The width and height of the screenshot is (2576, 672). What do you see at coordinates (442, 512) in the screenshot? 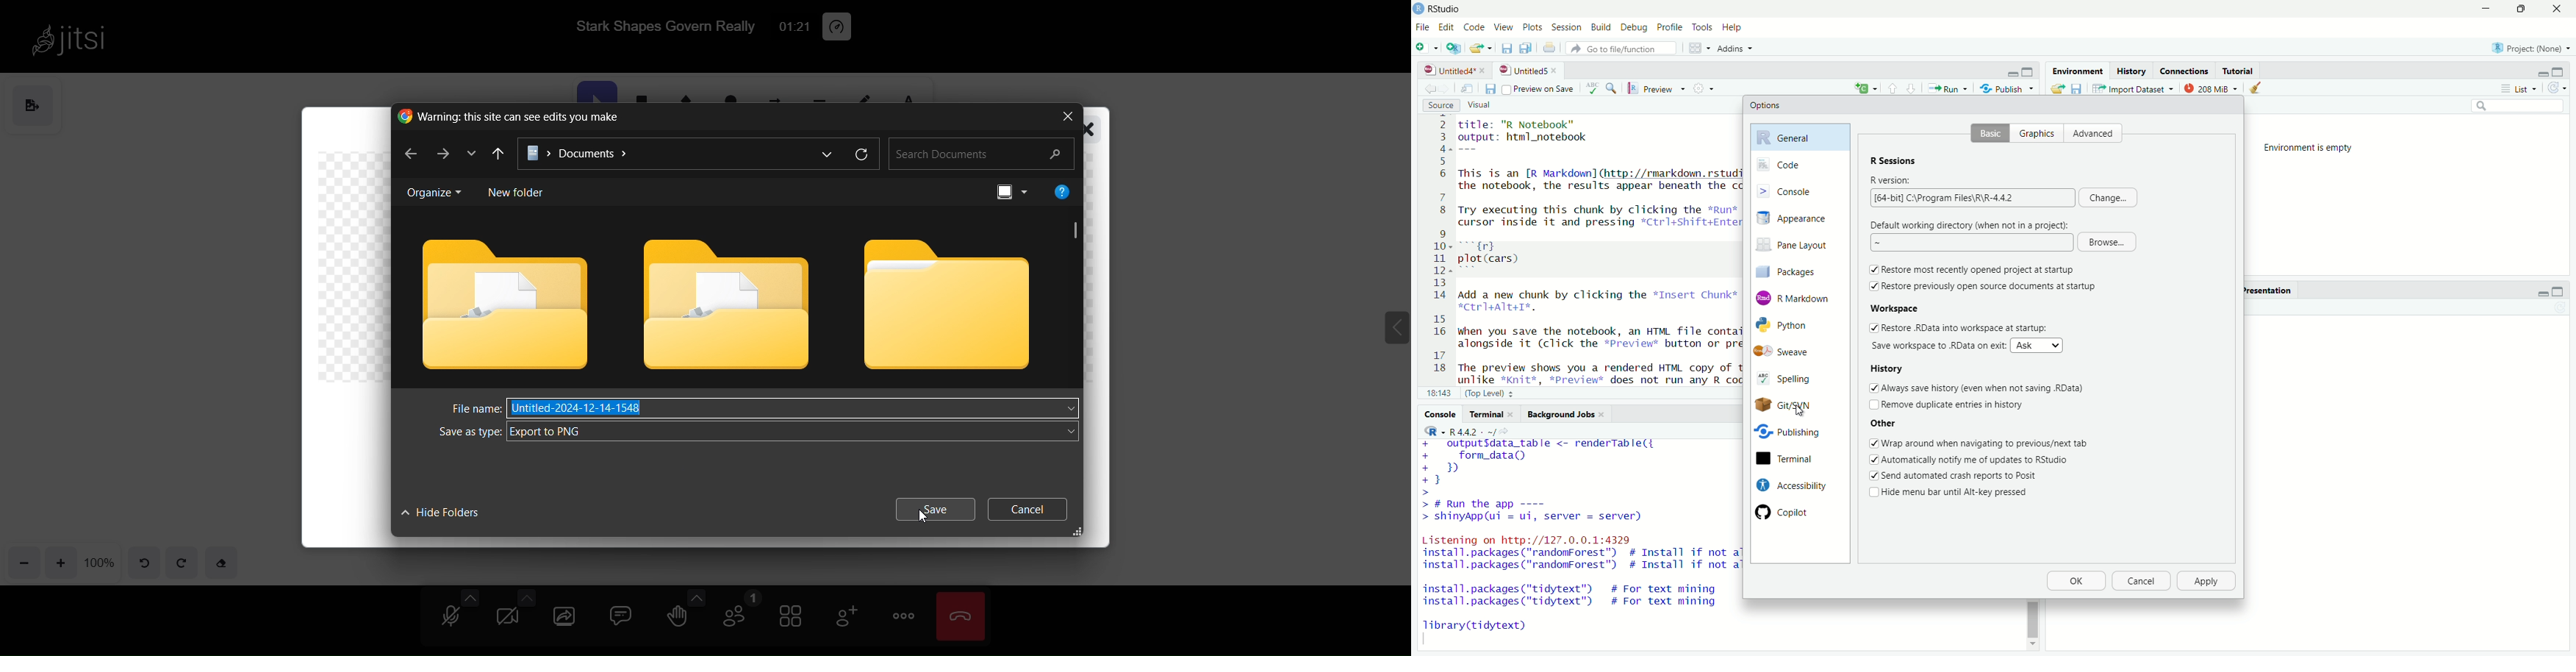
I see `hide folders ` at bounding box center [442, 512].